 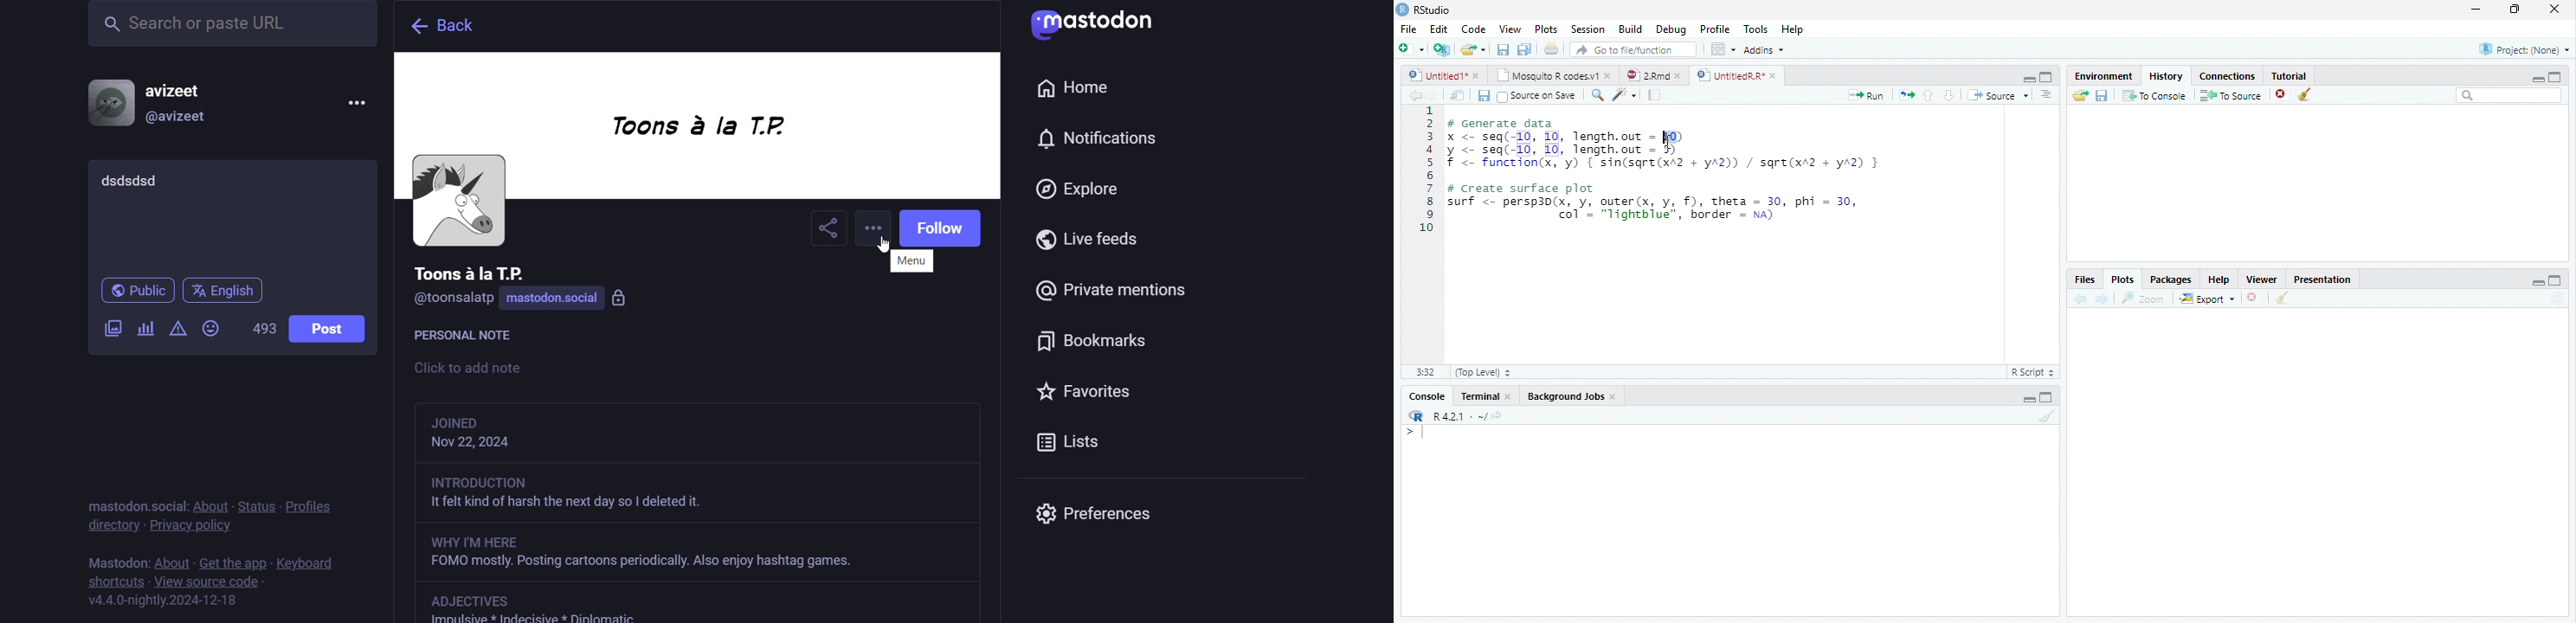 I want to click on Help, so click(x=1792, y=29).